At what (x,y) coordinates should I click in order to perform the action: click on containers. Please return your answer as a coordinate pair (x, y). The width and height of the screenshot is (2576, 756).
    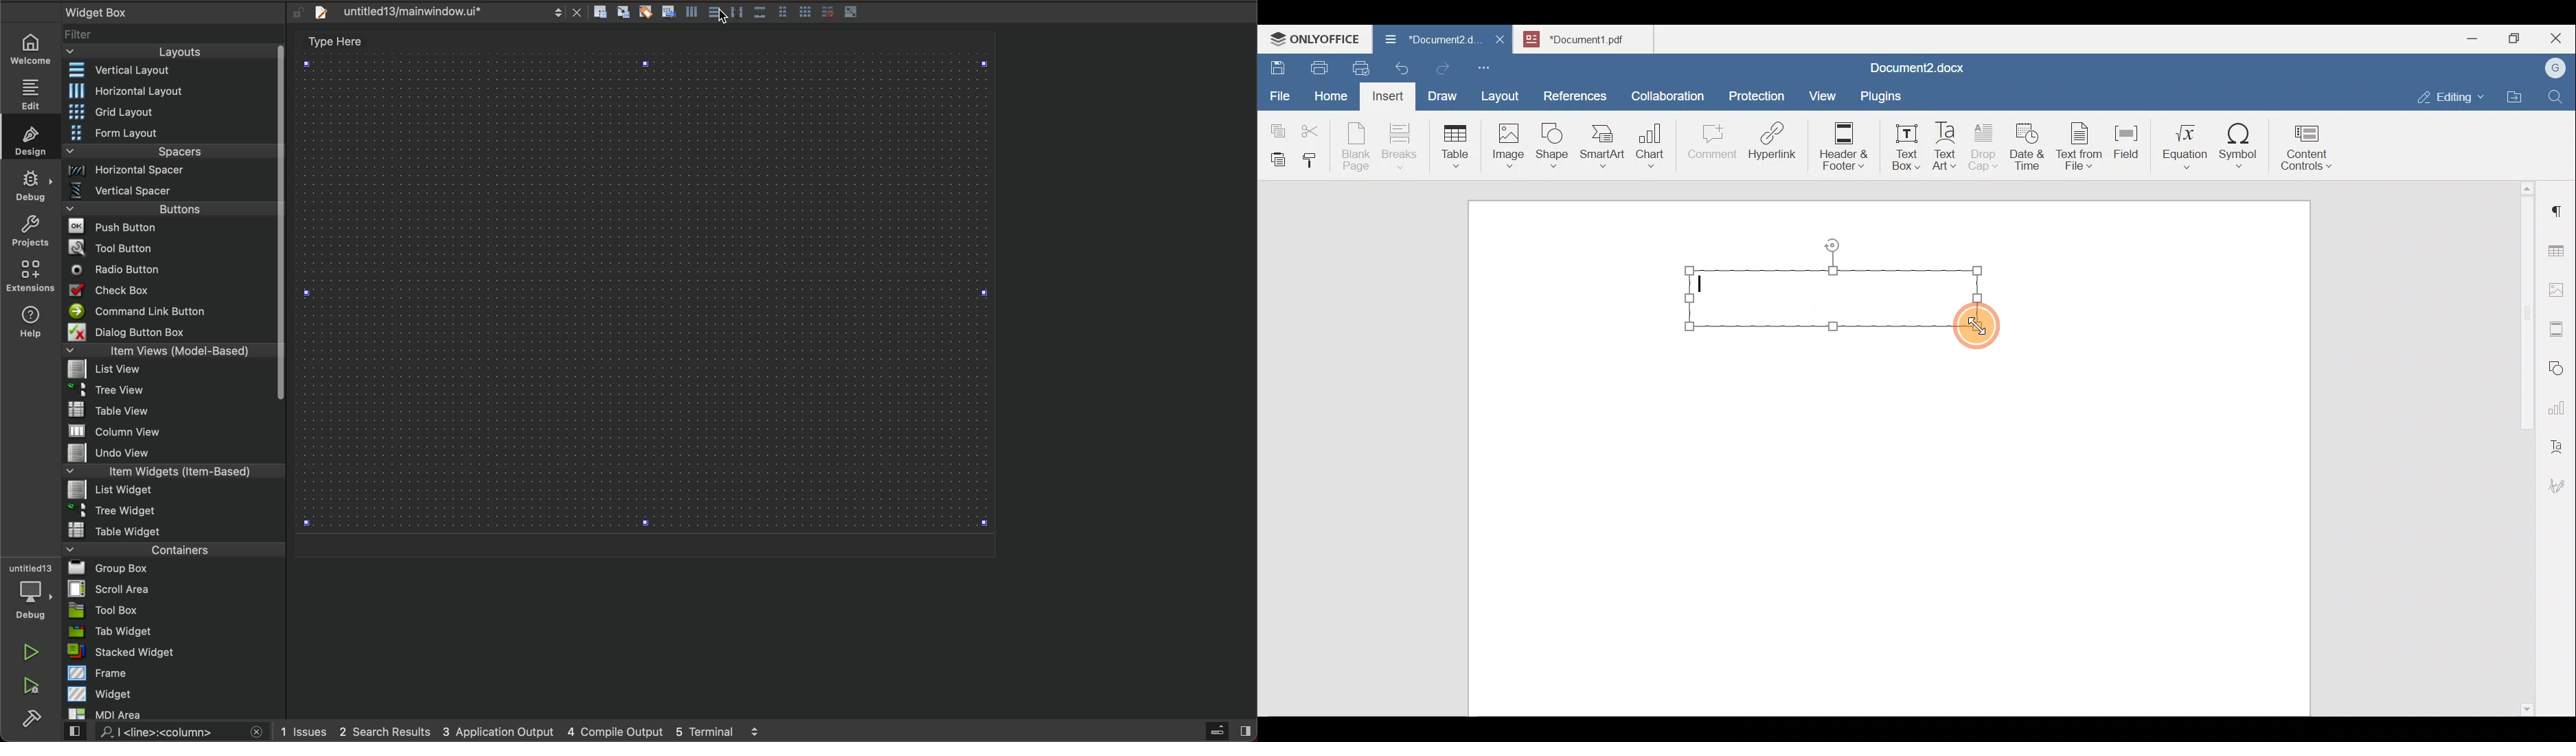
    Looking at the image, I should click on (173, 548).